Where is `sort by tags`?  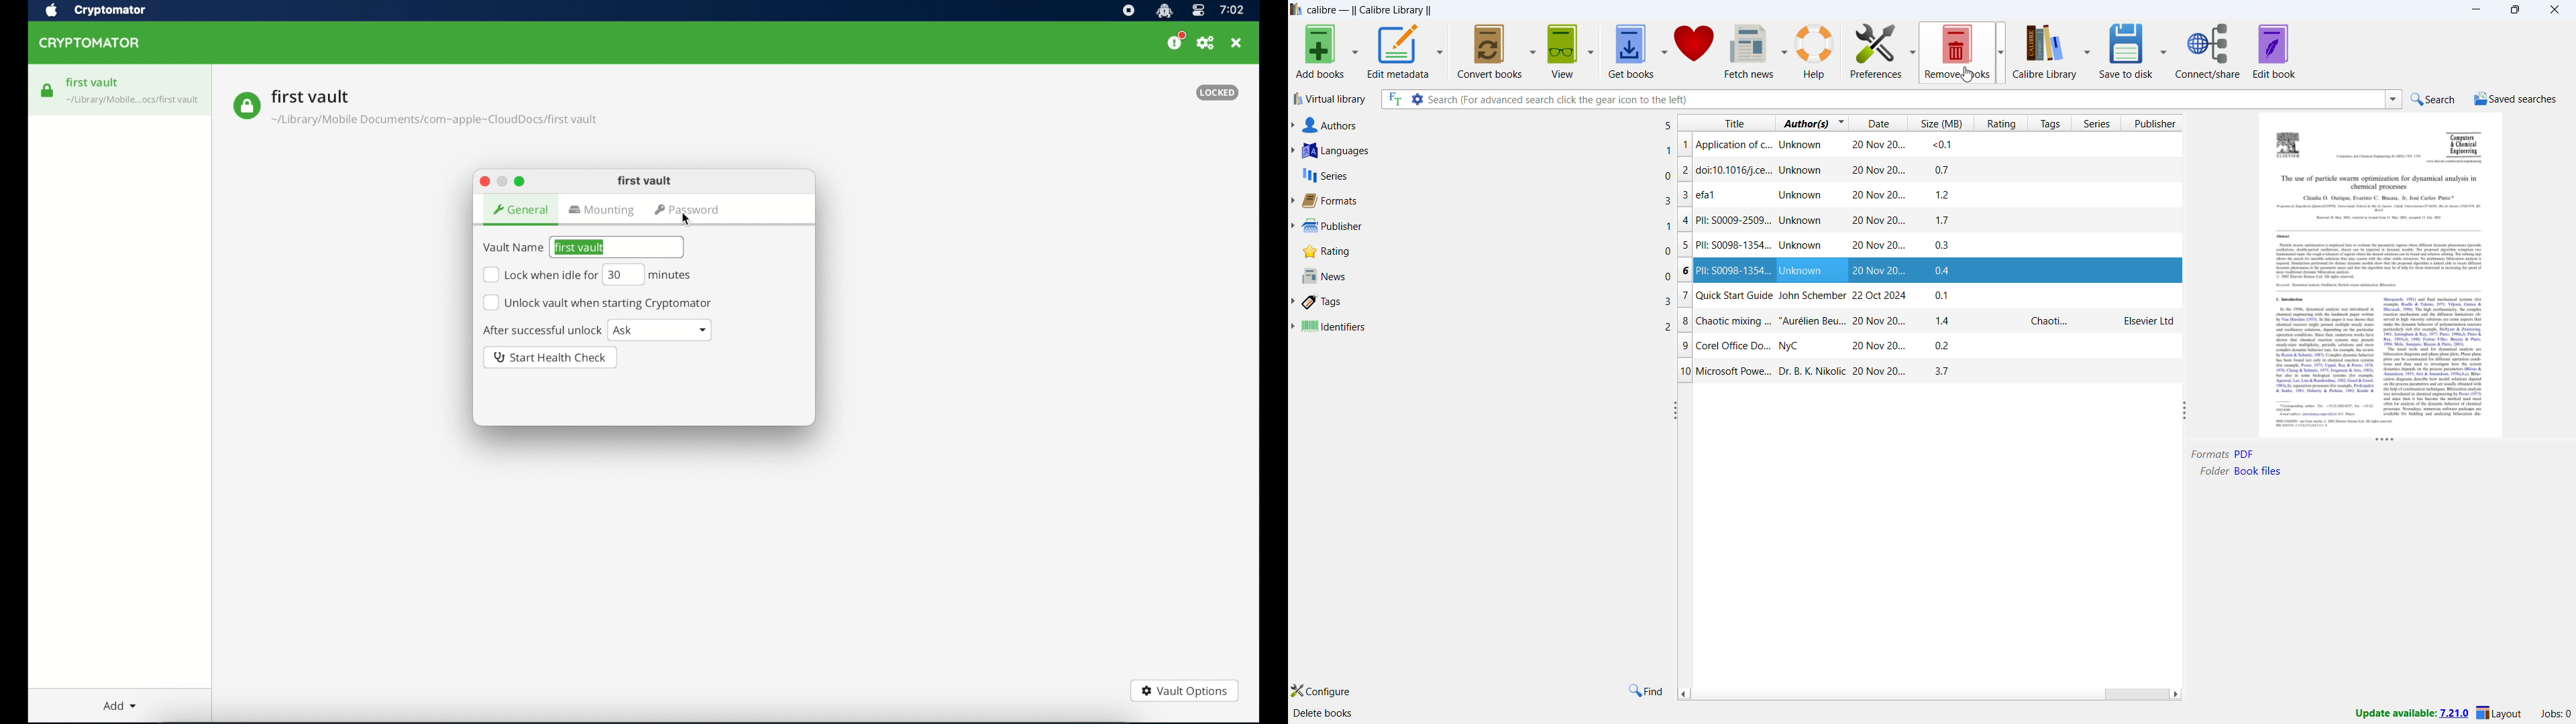 sort by tags is located at coordinates (2048, 123).